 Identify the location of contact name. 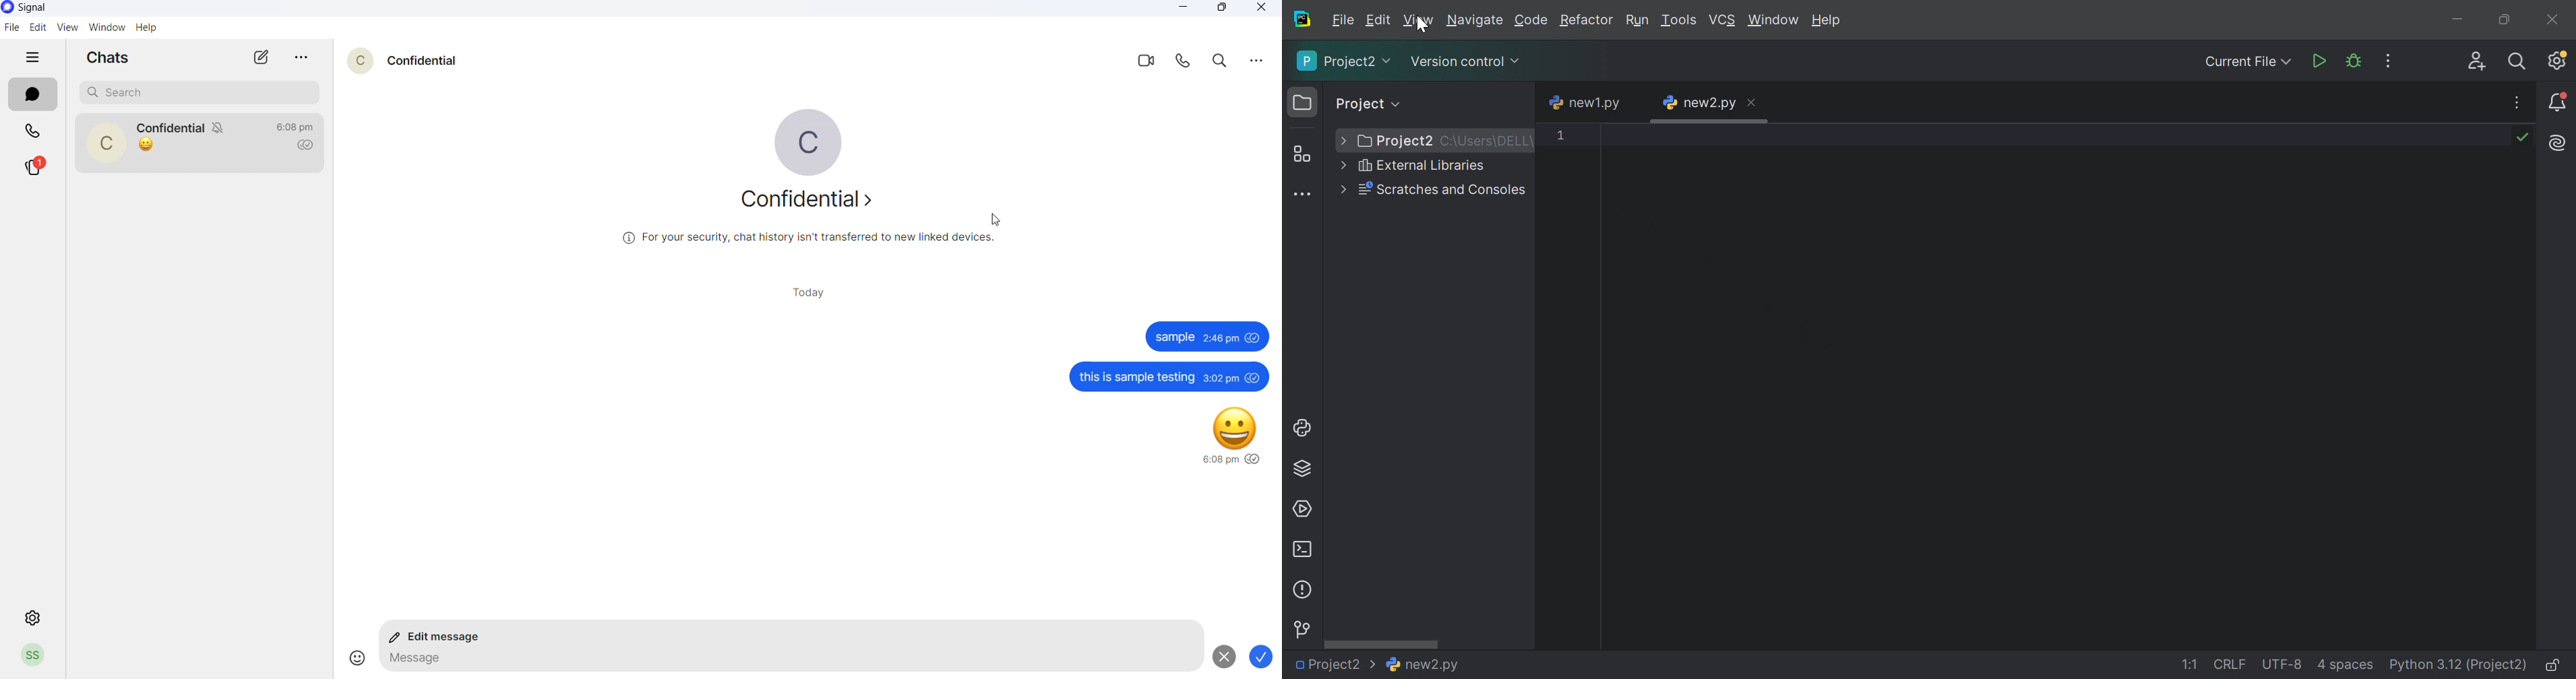
(423, 59).